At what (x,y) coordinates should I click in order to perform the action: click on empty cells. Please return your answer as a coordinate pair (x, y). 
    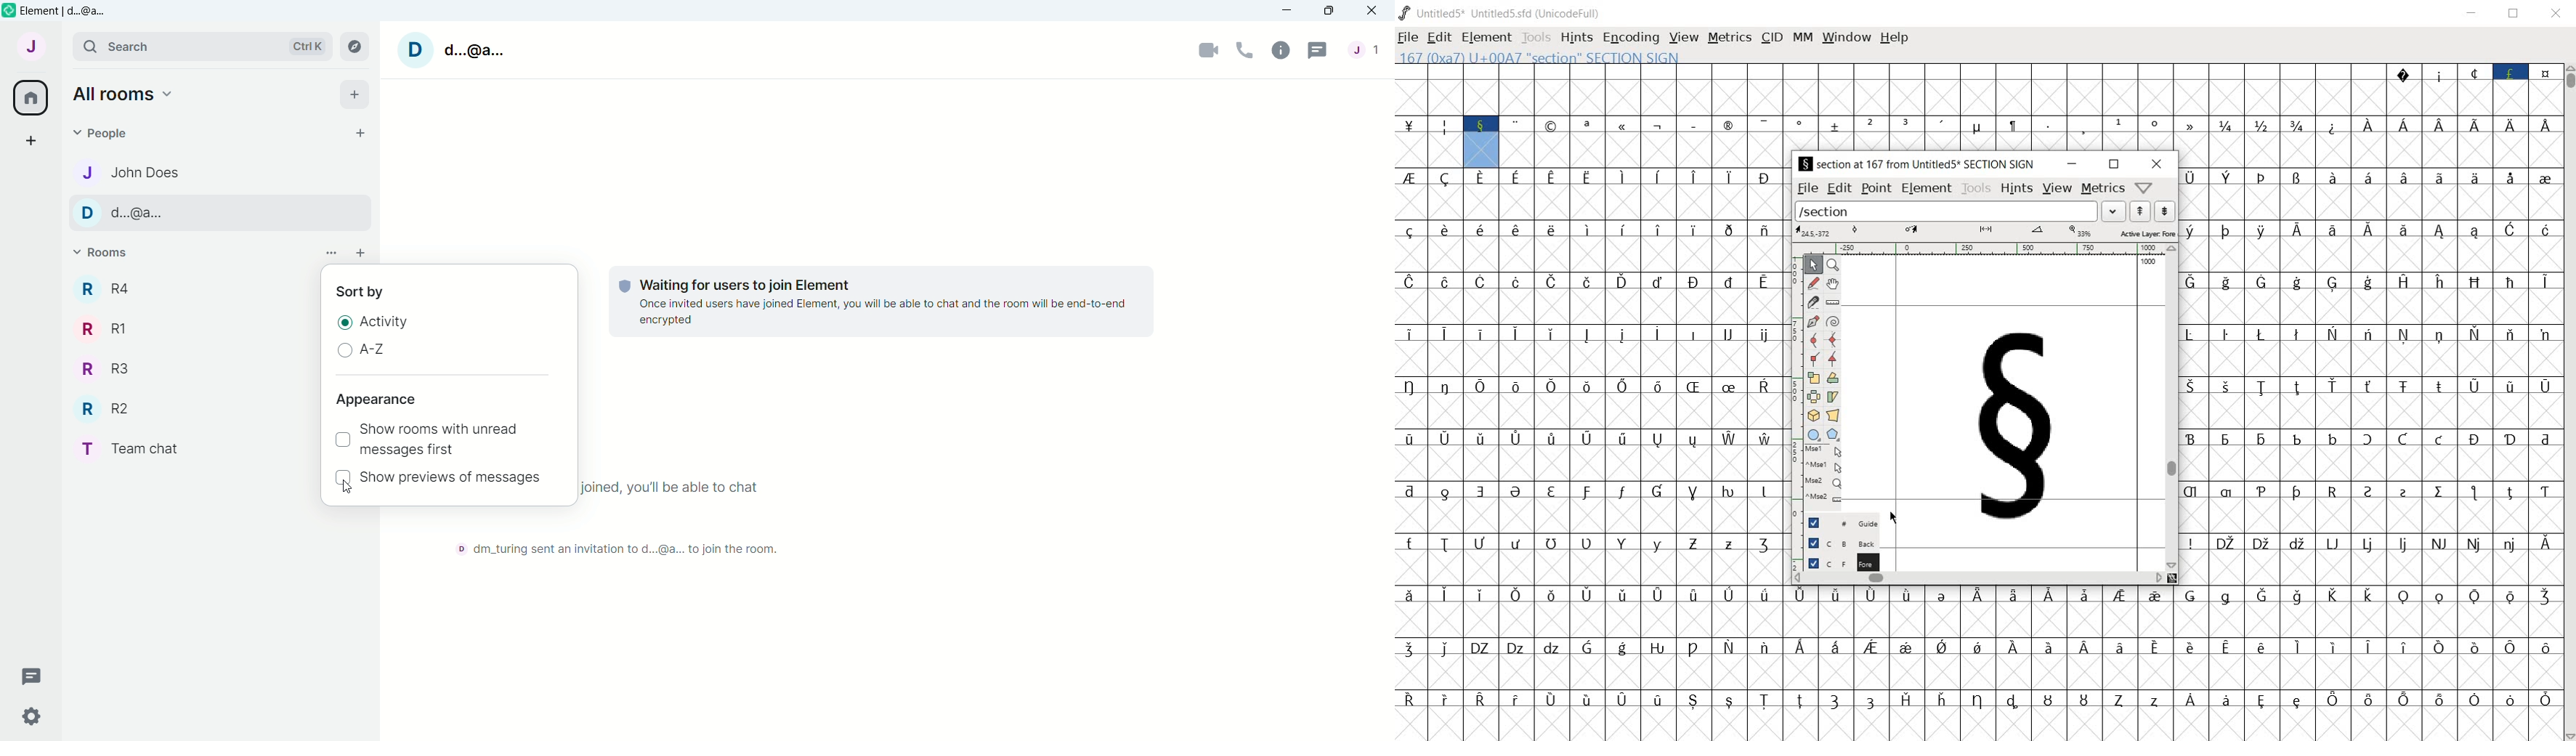
    Looking at the image, I should click on (2369, 464).